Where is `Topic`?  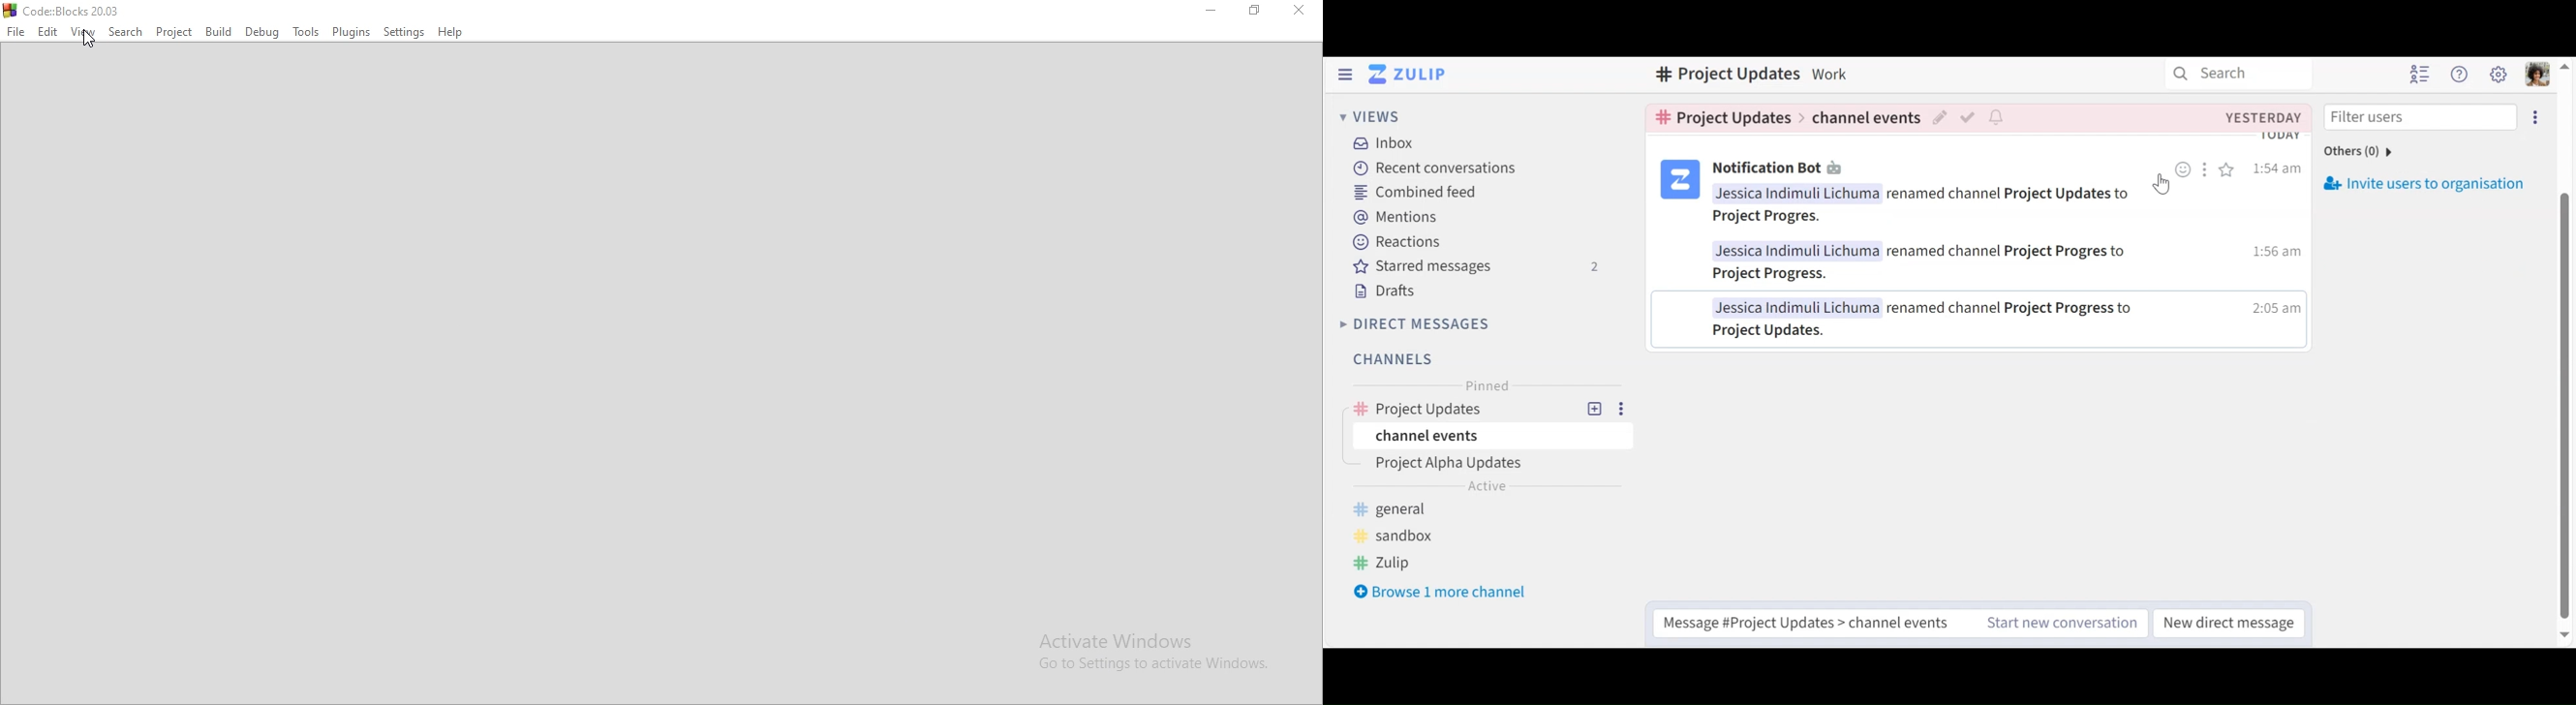
Topic is located at coordinates (1496, 465).